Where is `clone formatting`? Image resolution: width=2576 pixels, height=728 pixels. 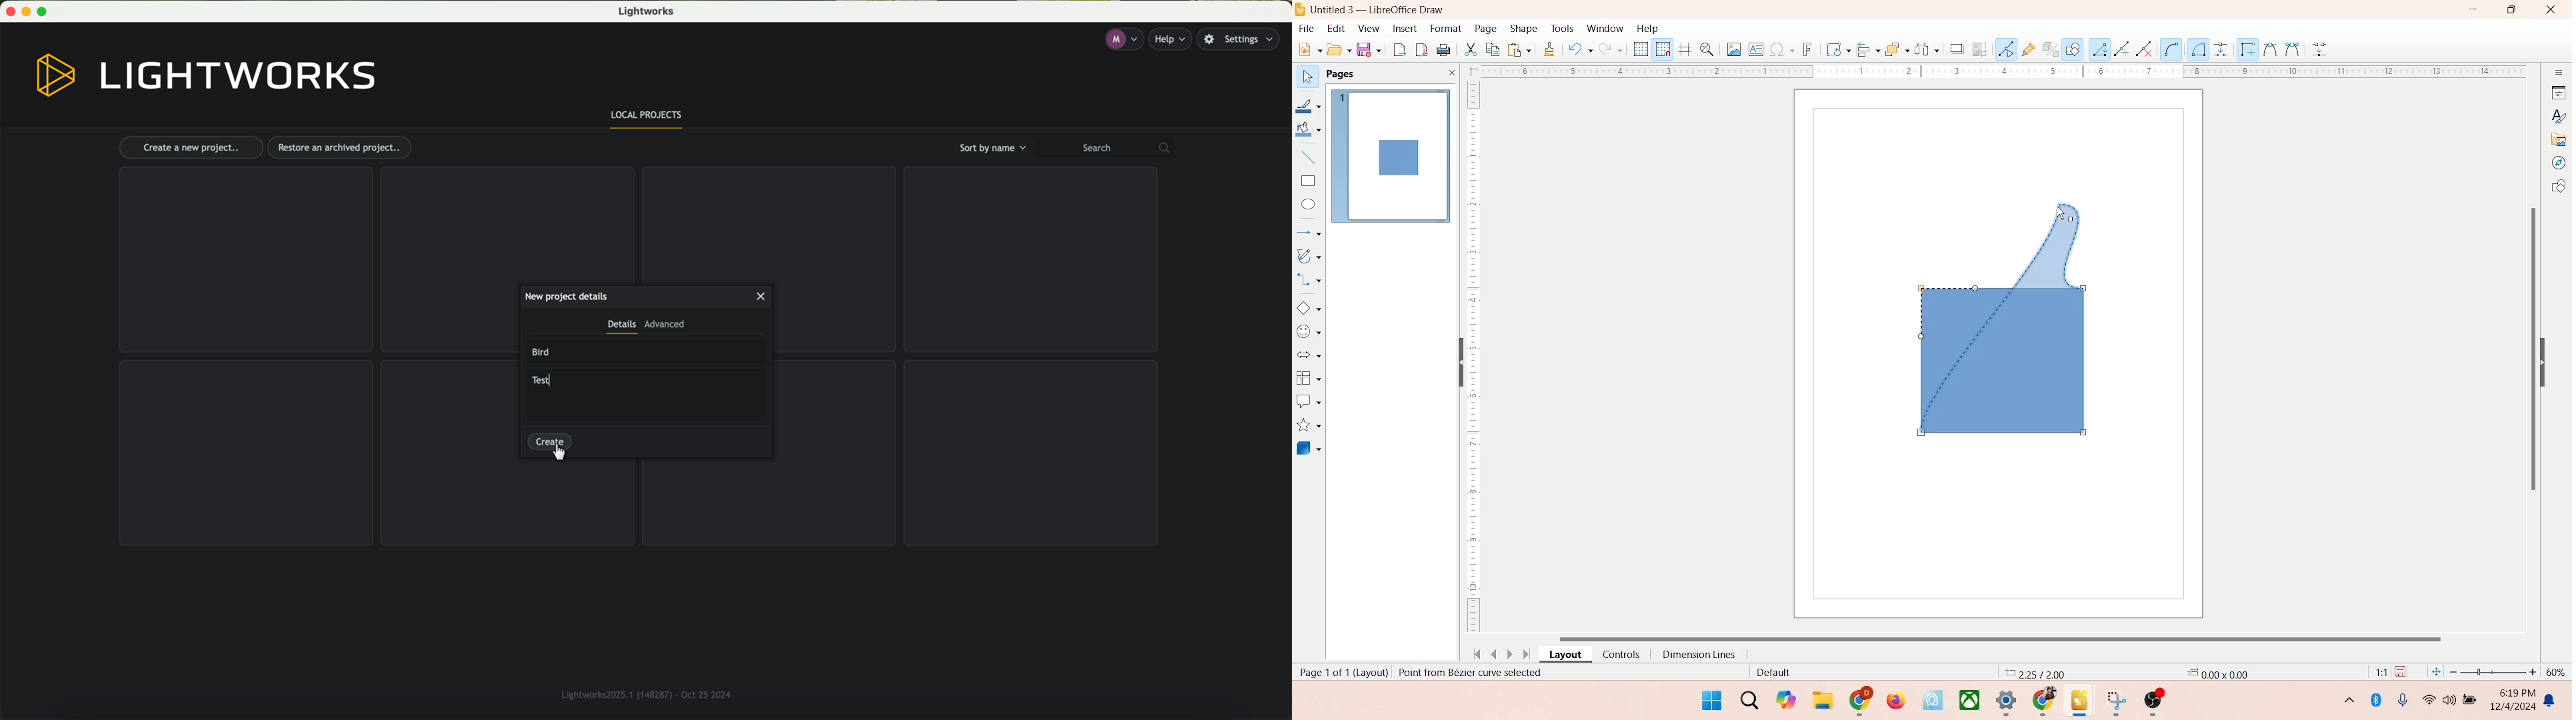 clone formatting is located at coordinates (1548, 49).